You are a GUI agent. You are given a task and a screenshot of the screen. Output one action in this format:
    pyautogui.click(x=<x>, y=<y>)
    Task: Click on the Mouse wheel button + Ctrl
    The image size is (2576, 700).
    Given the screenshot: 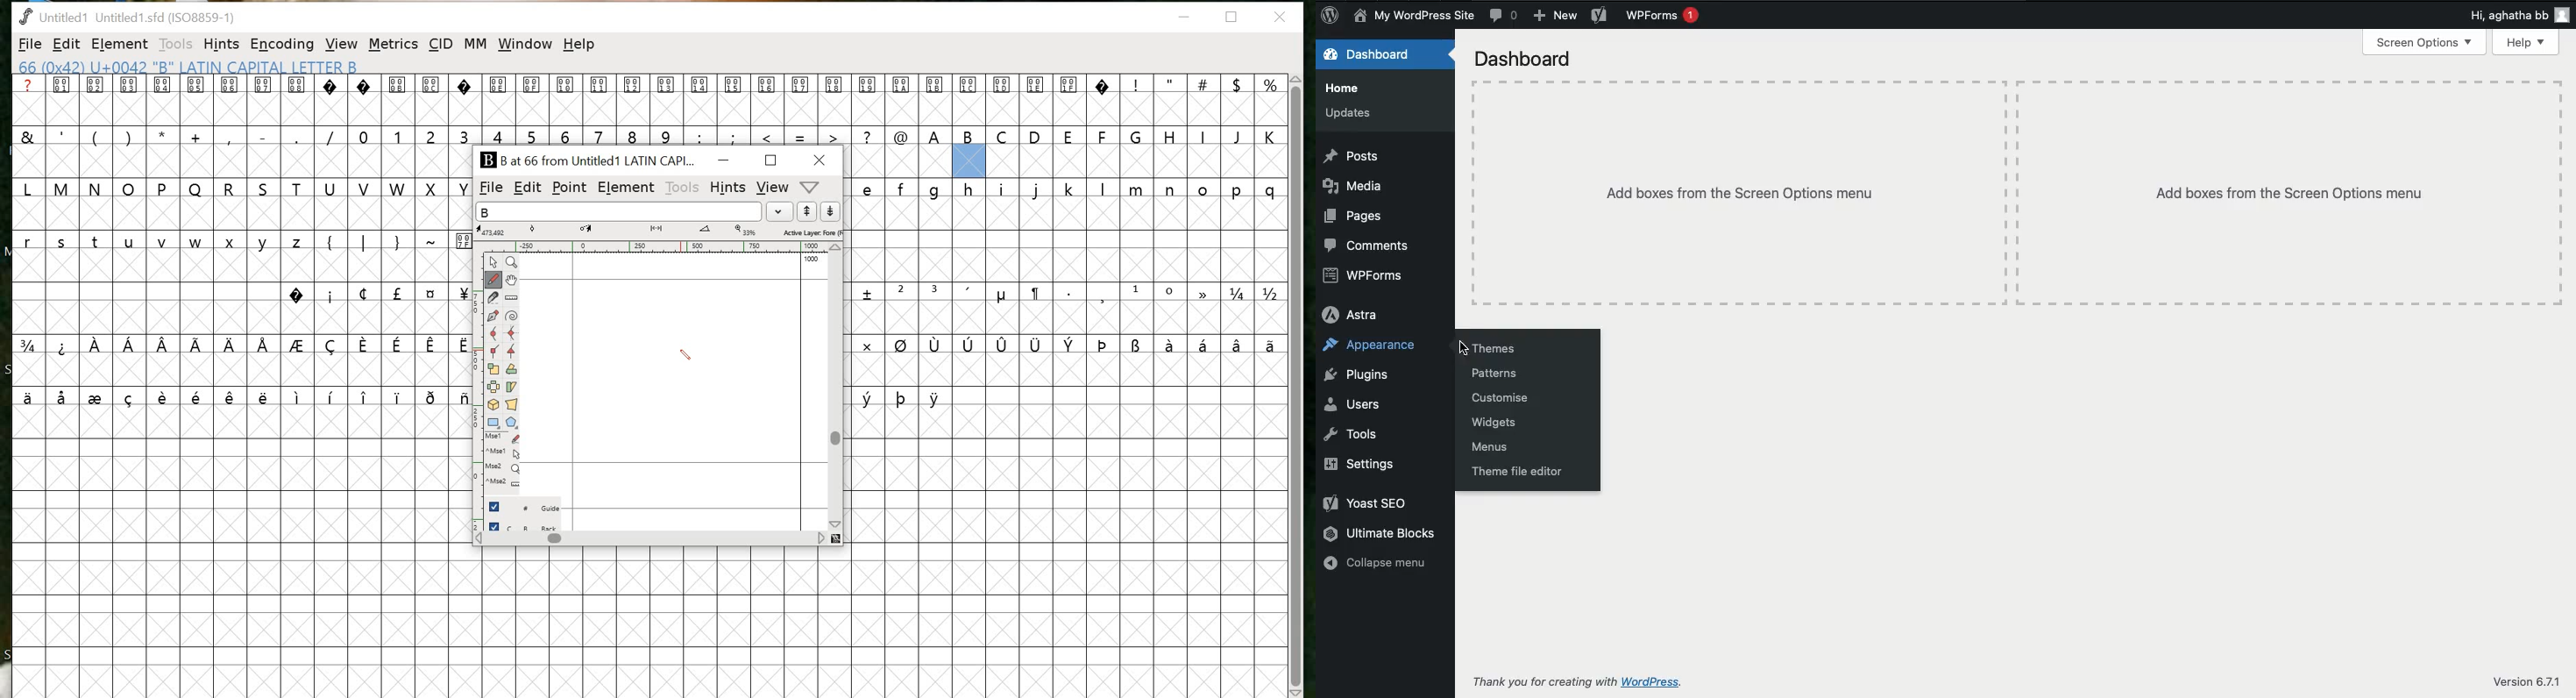 What is the action you would take?
    pyautogui.click(x=504, y=483)
    